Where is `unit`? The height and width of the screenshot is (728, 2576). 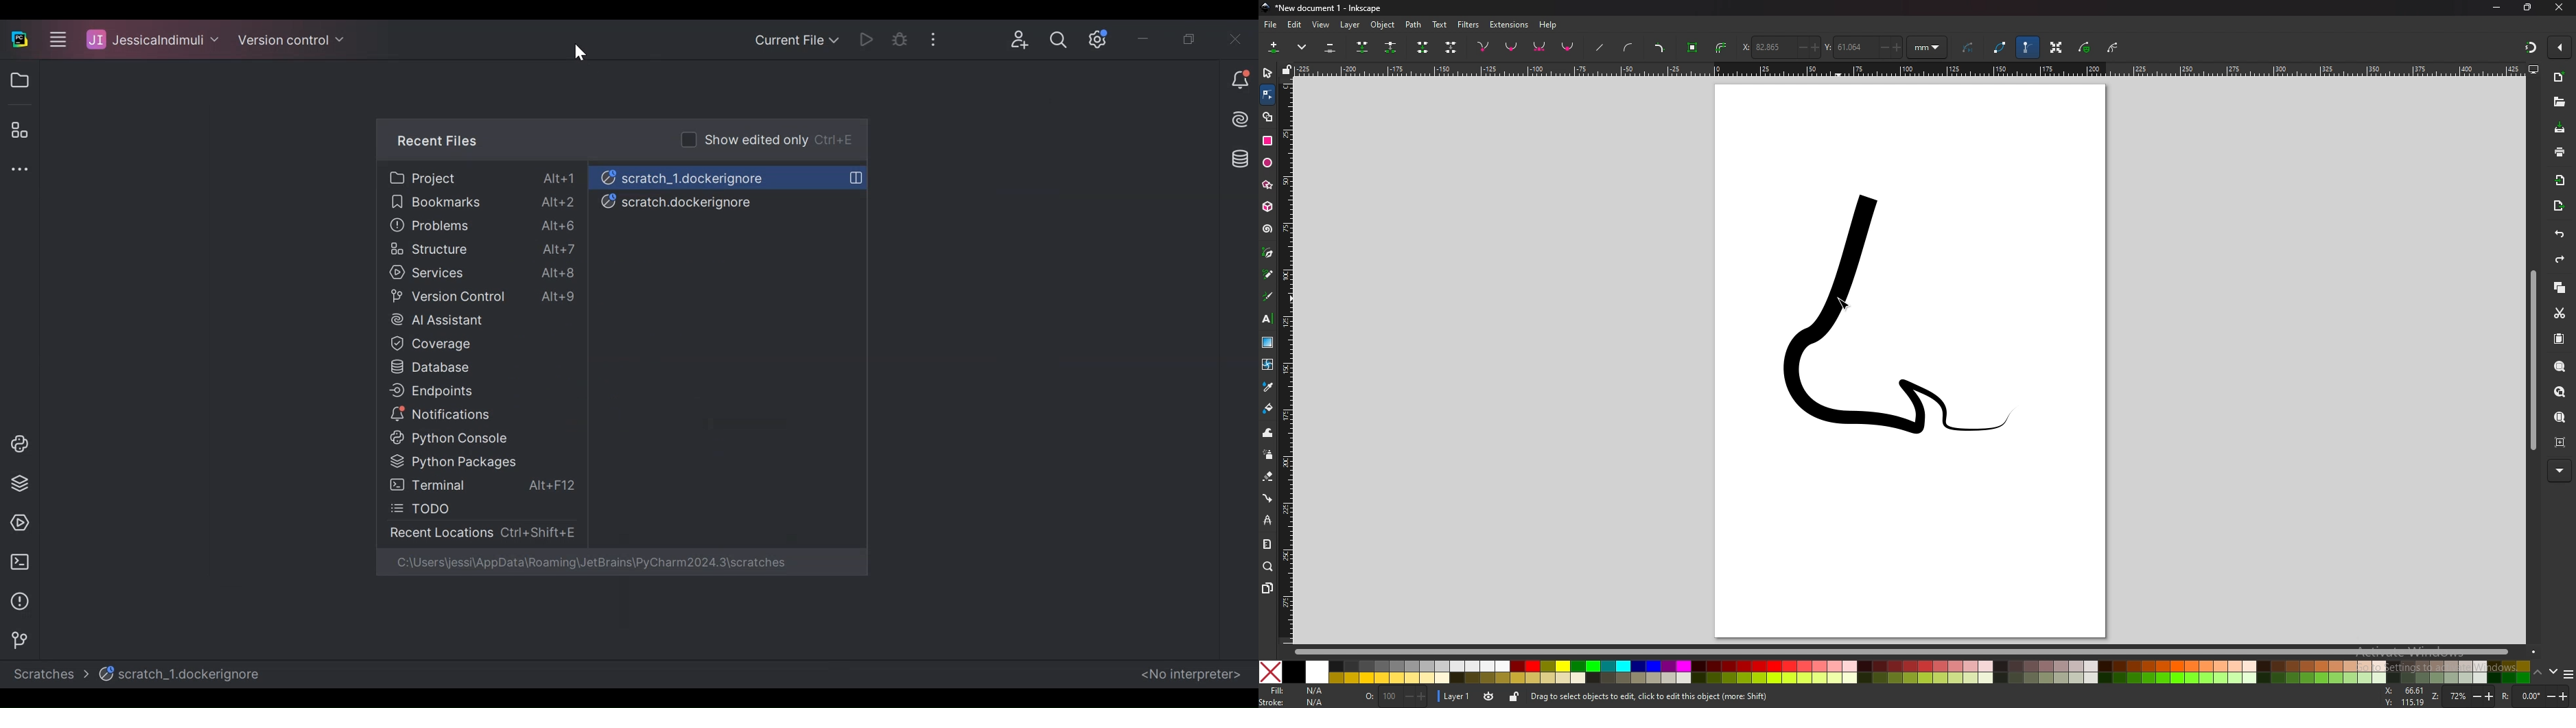
unit is located at coordinates (1928, 48).